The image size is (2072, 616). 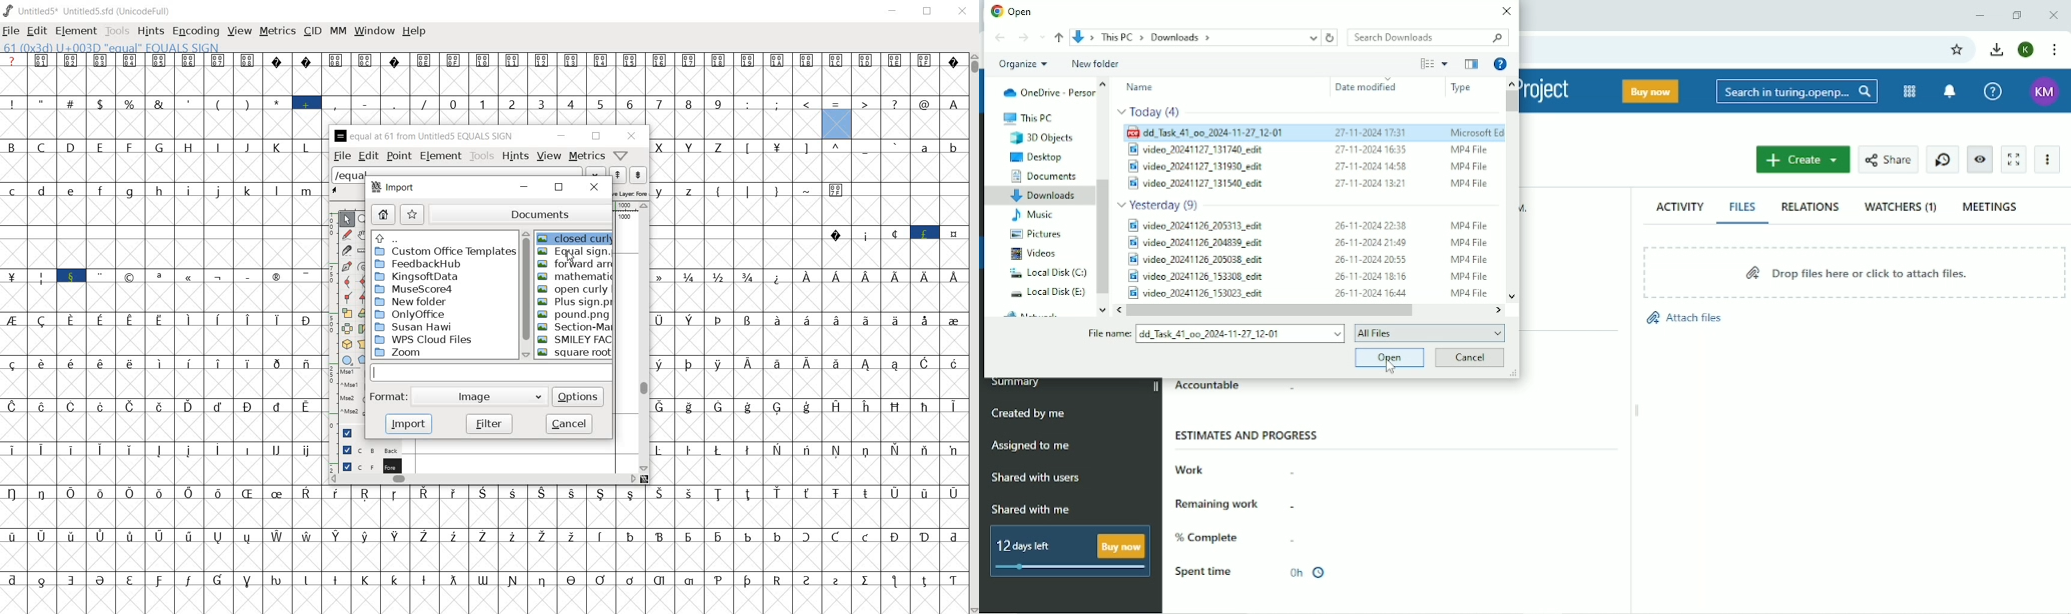 I want to click on Downloads, so click(x=1045, y=197).